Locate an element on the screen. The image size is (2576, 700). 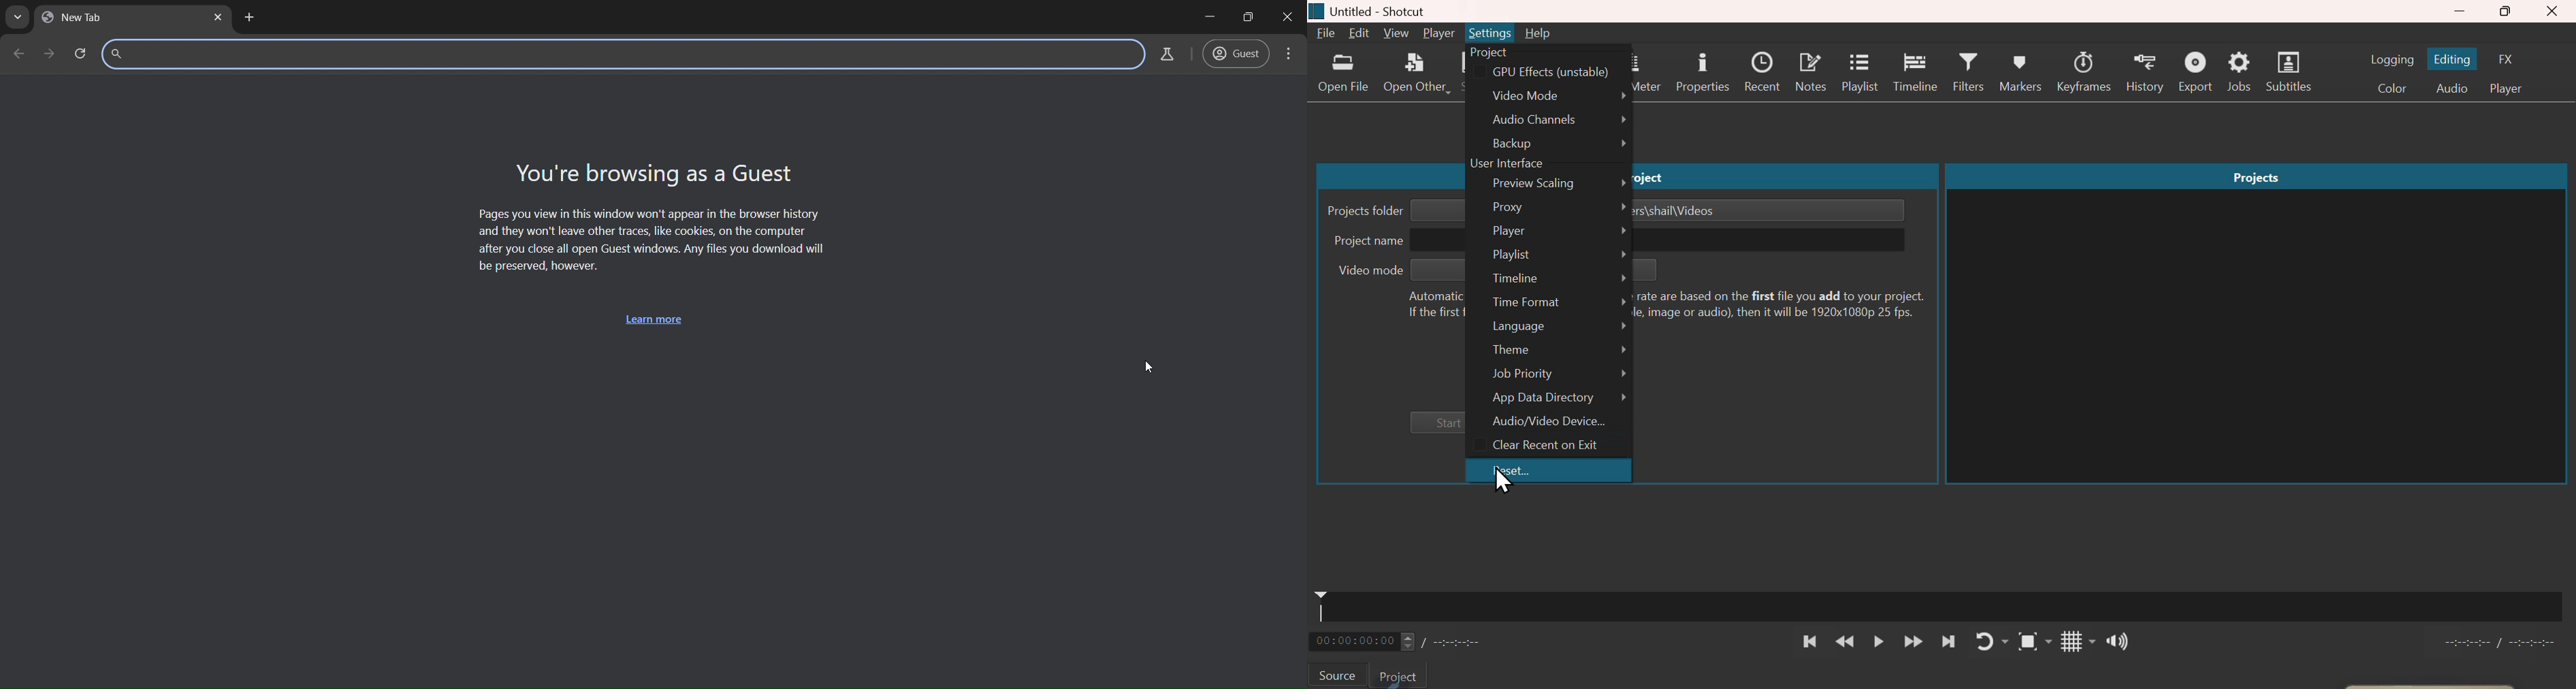
History is located at coordinates (2146, 72).